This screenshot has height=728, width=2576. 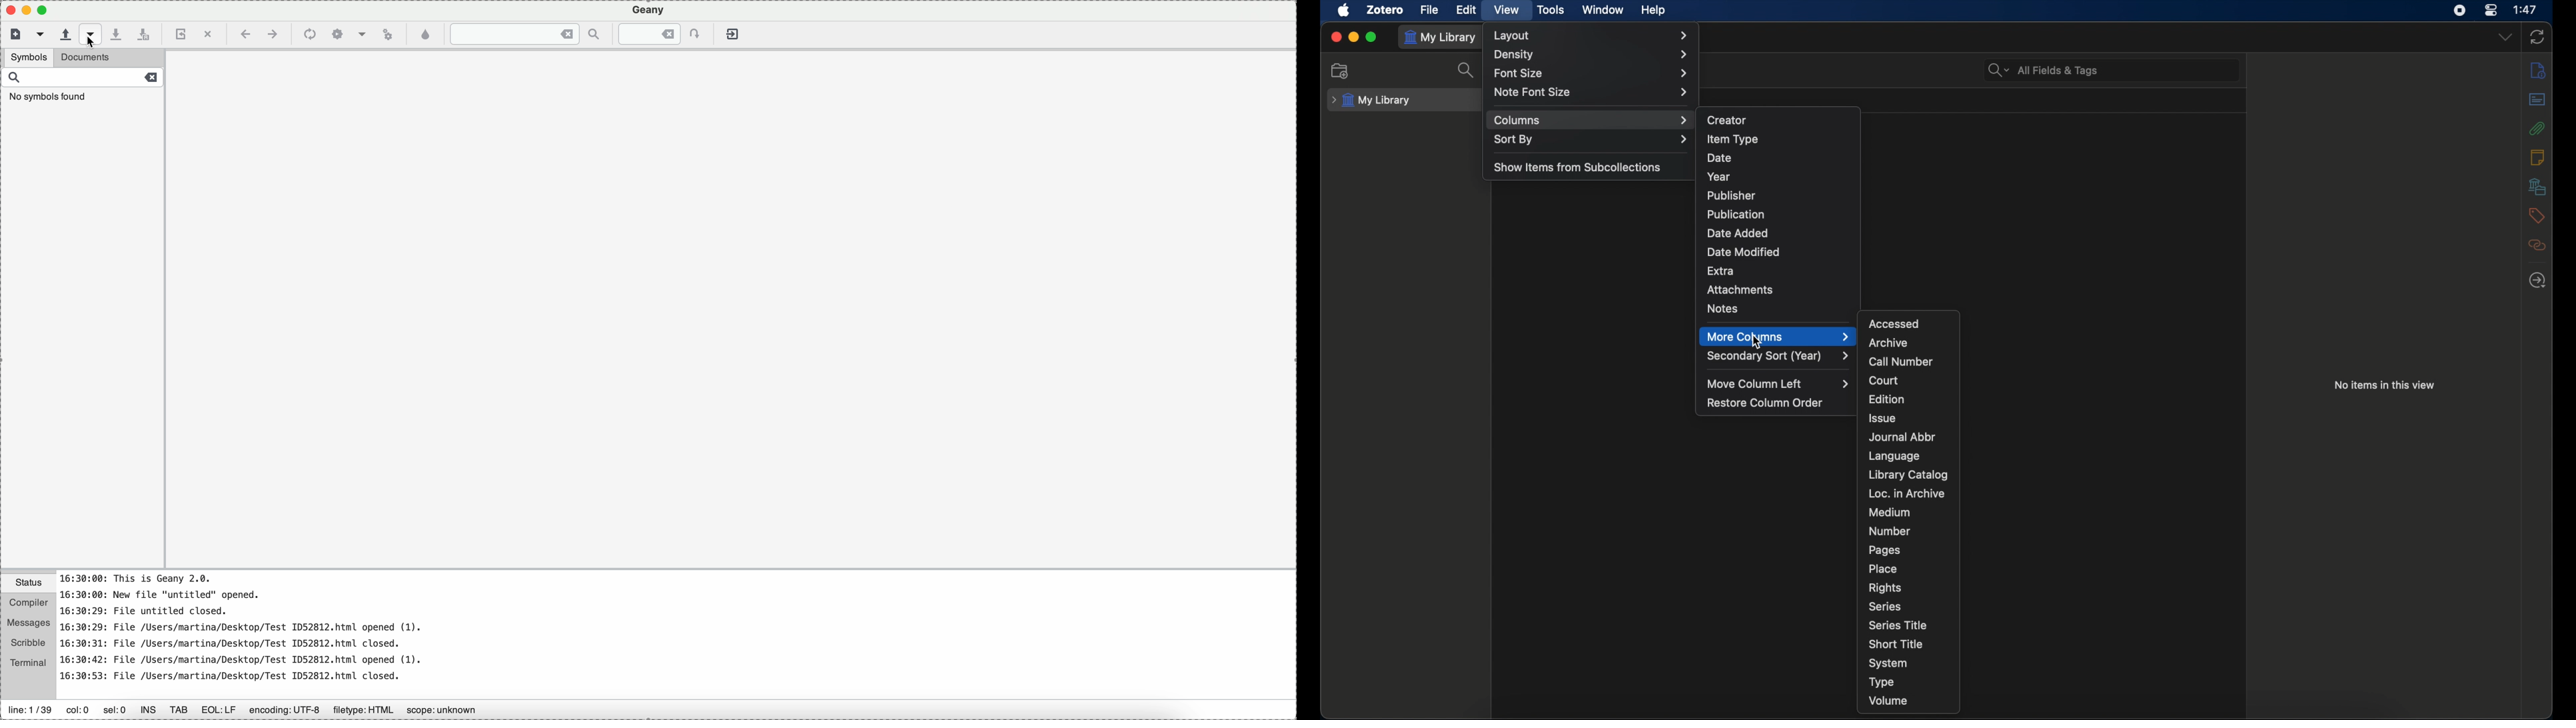 What do you see at coordinates (1896, 644) in the screenshot?
I see `short title` at bounding box center [1896, 644].